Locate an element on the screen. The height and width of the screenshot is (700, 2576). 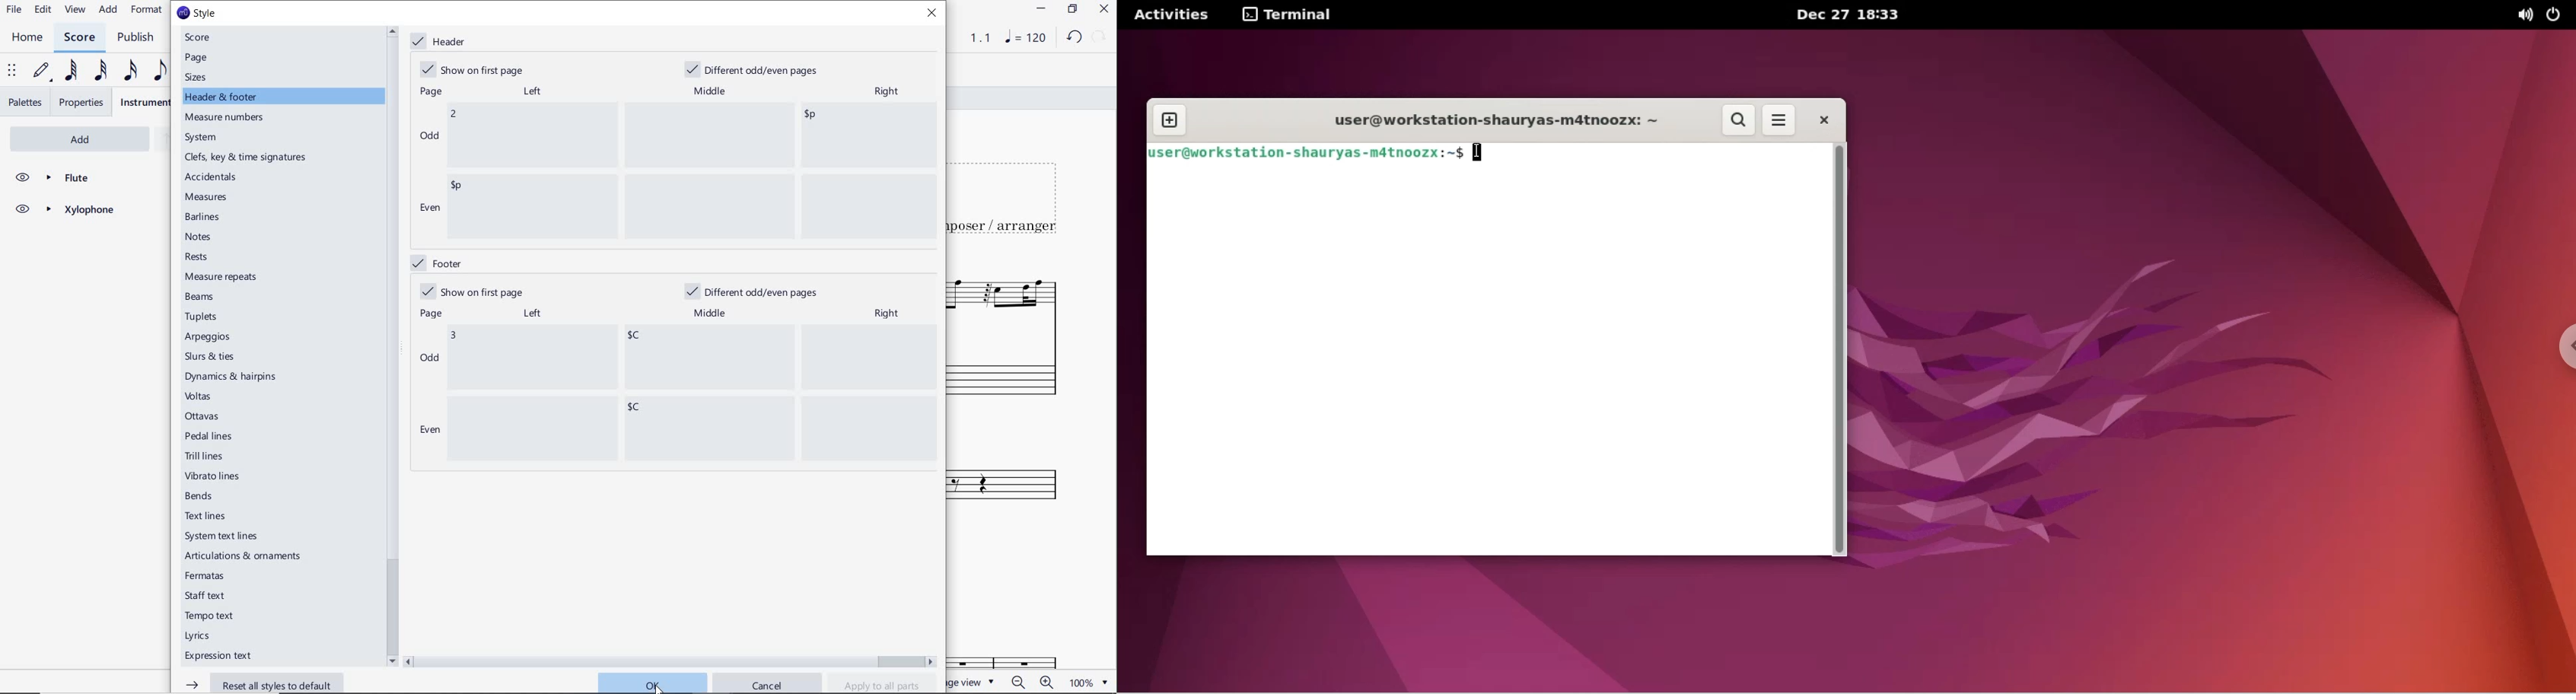
MINIMIZE is located at coordinates (1040, 9).